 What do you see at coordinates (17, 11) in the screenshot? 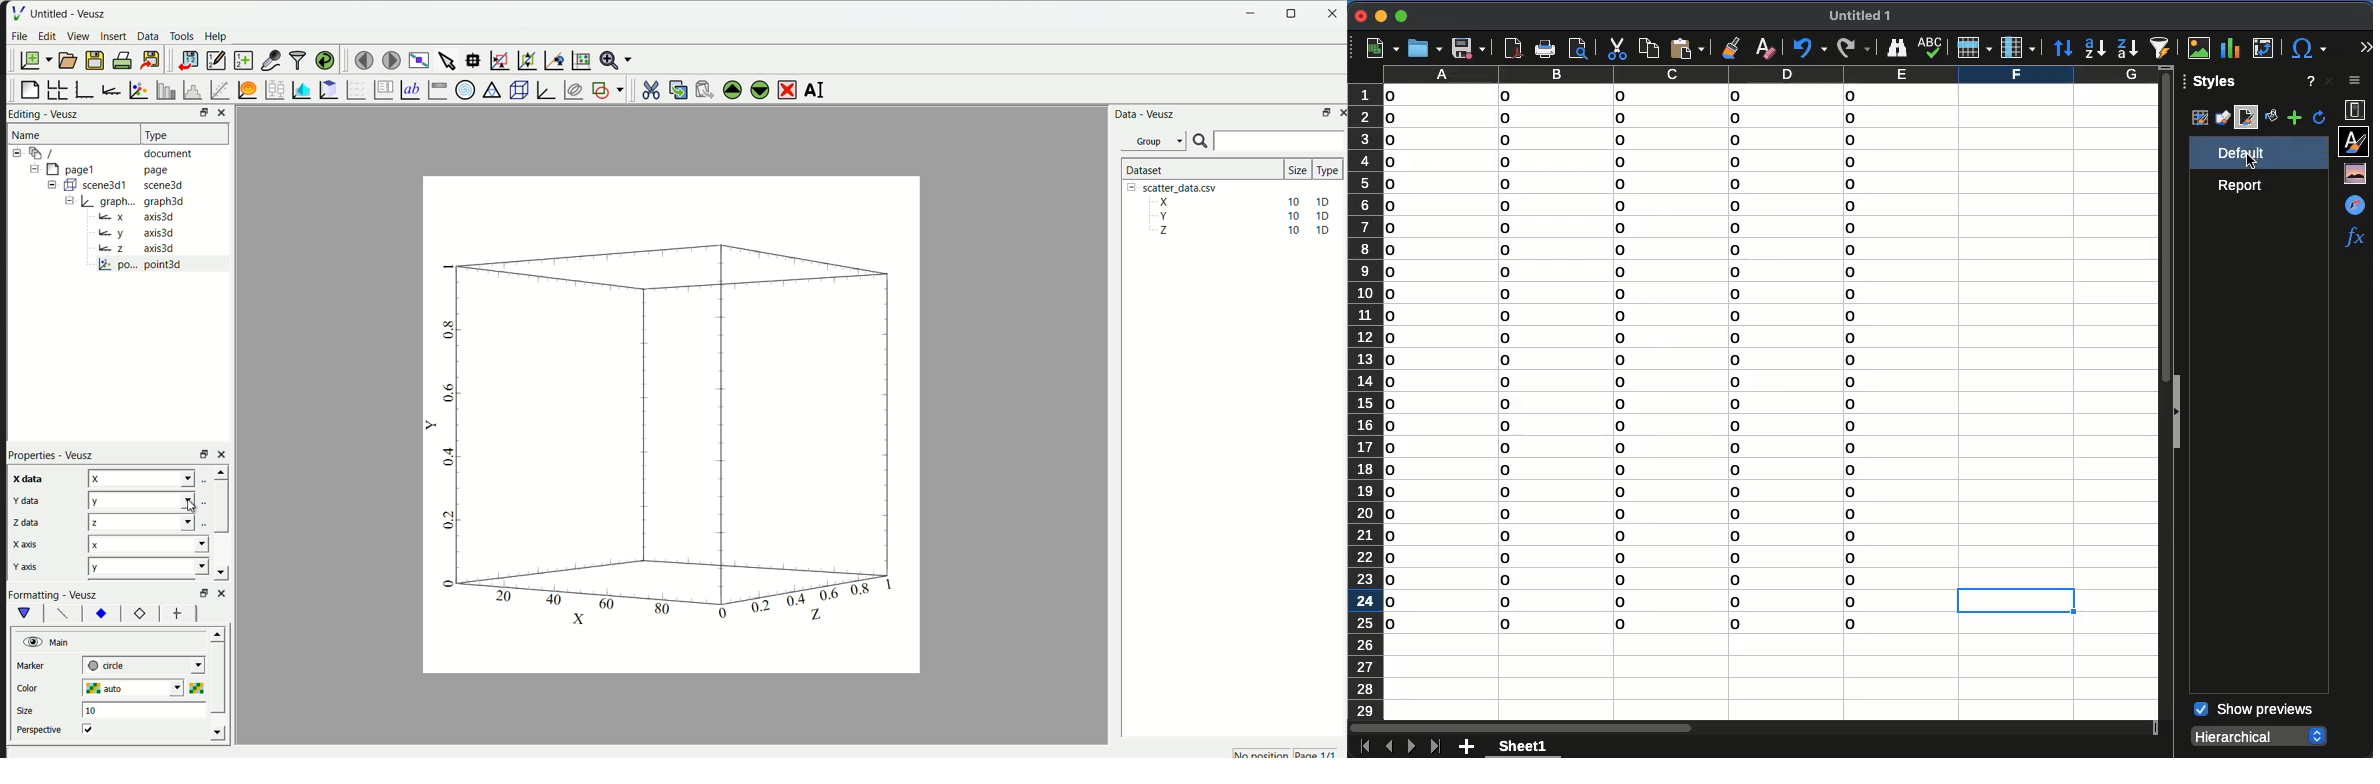
I see `| File` at bounding box center [17, 11].